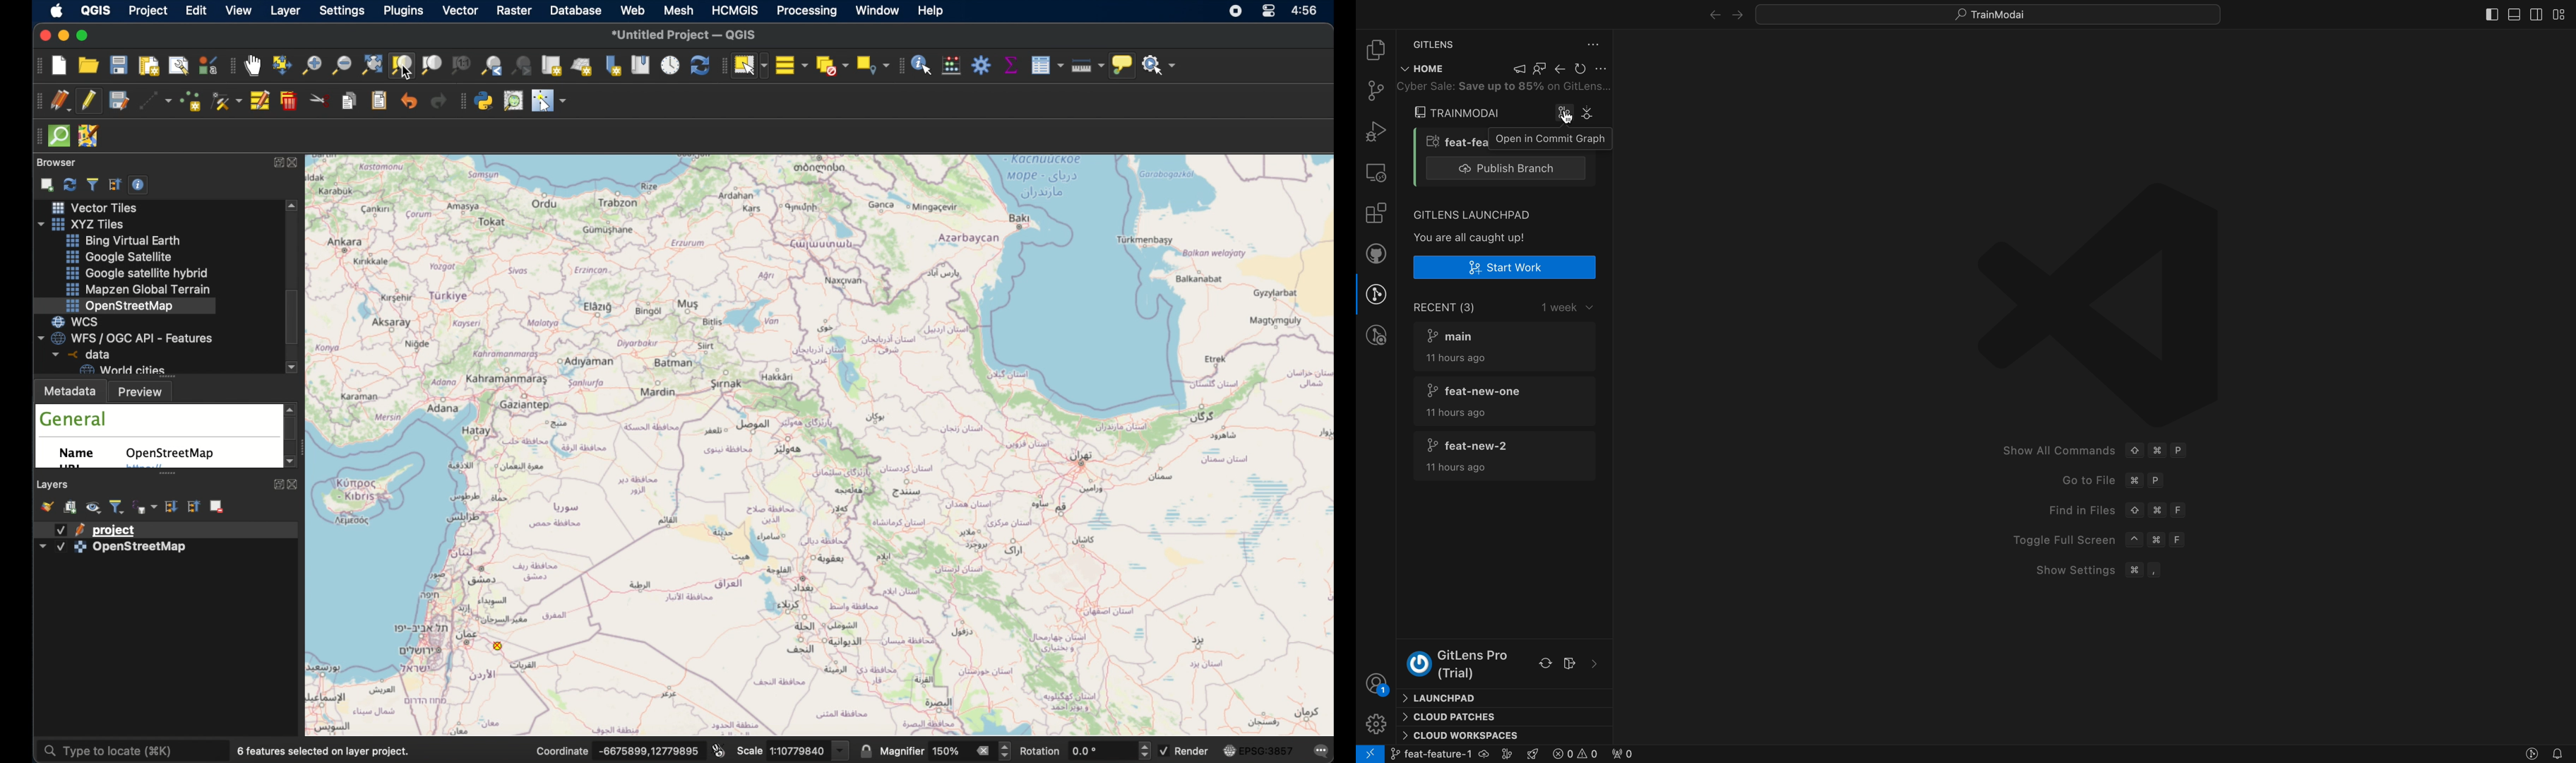  I want to click on clear value, so click(982, 750).